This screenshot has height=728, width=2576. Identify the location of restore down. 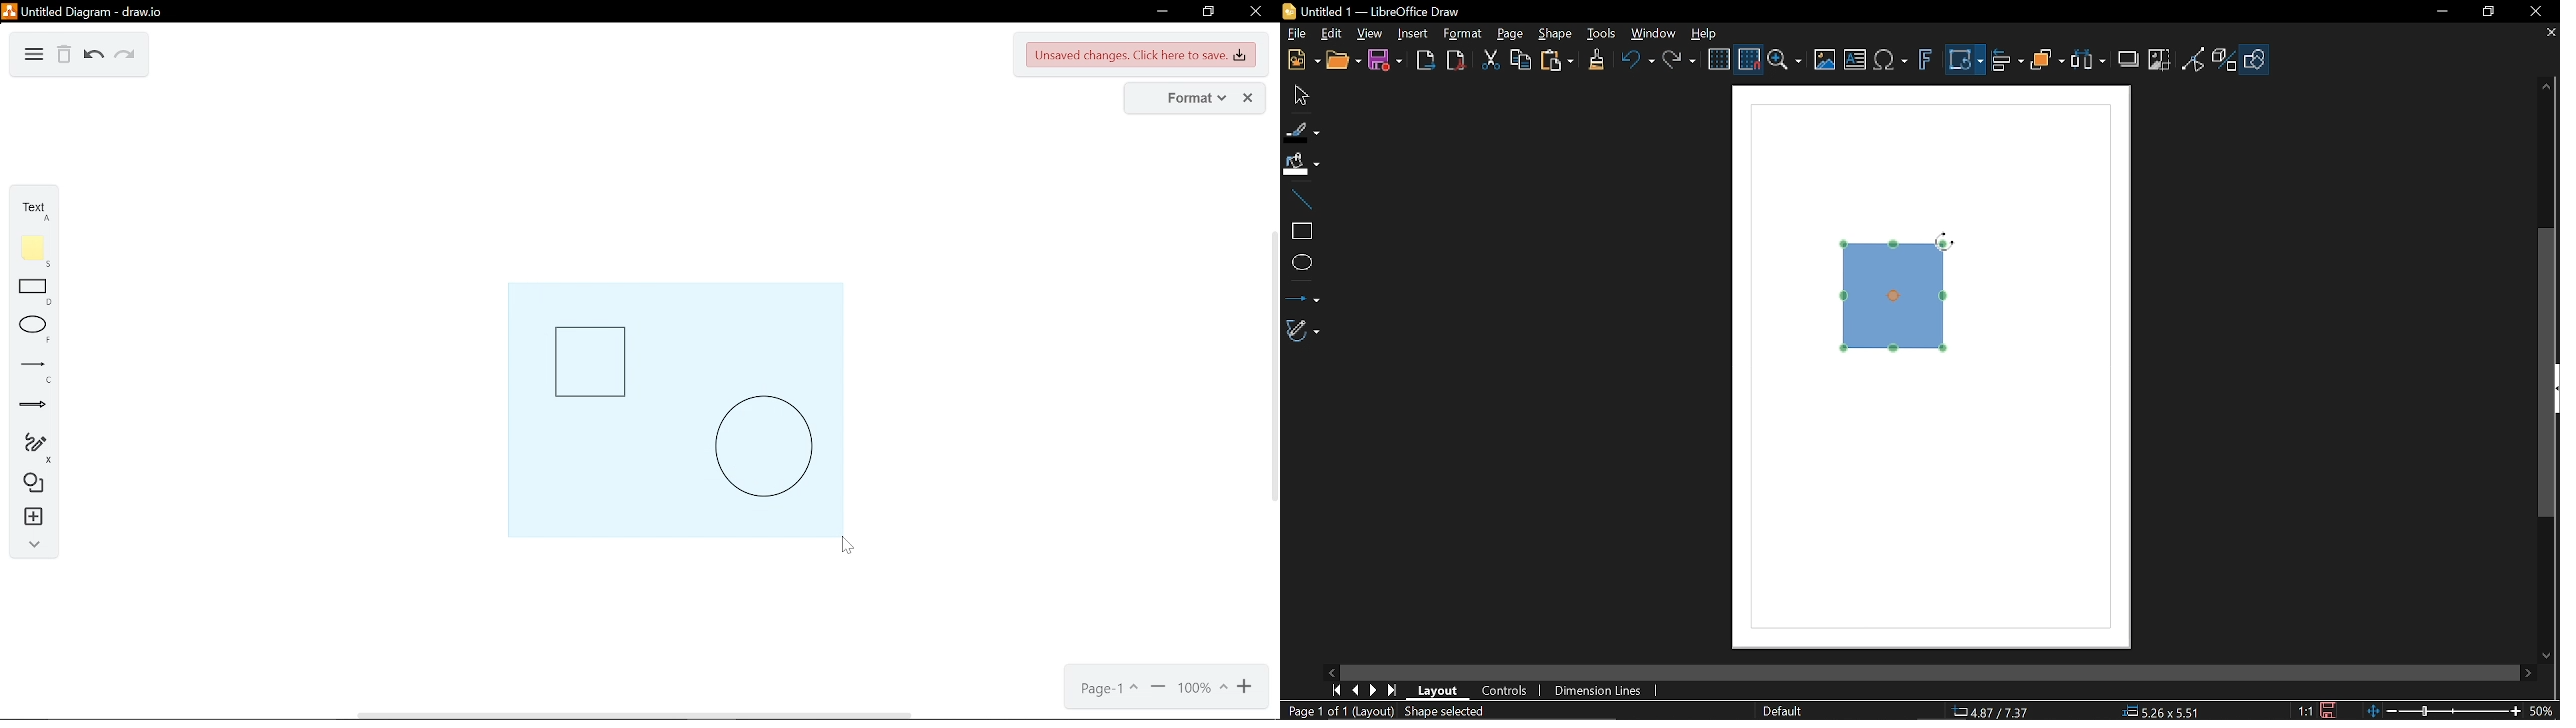
(2489, 13).